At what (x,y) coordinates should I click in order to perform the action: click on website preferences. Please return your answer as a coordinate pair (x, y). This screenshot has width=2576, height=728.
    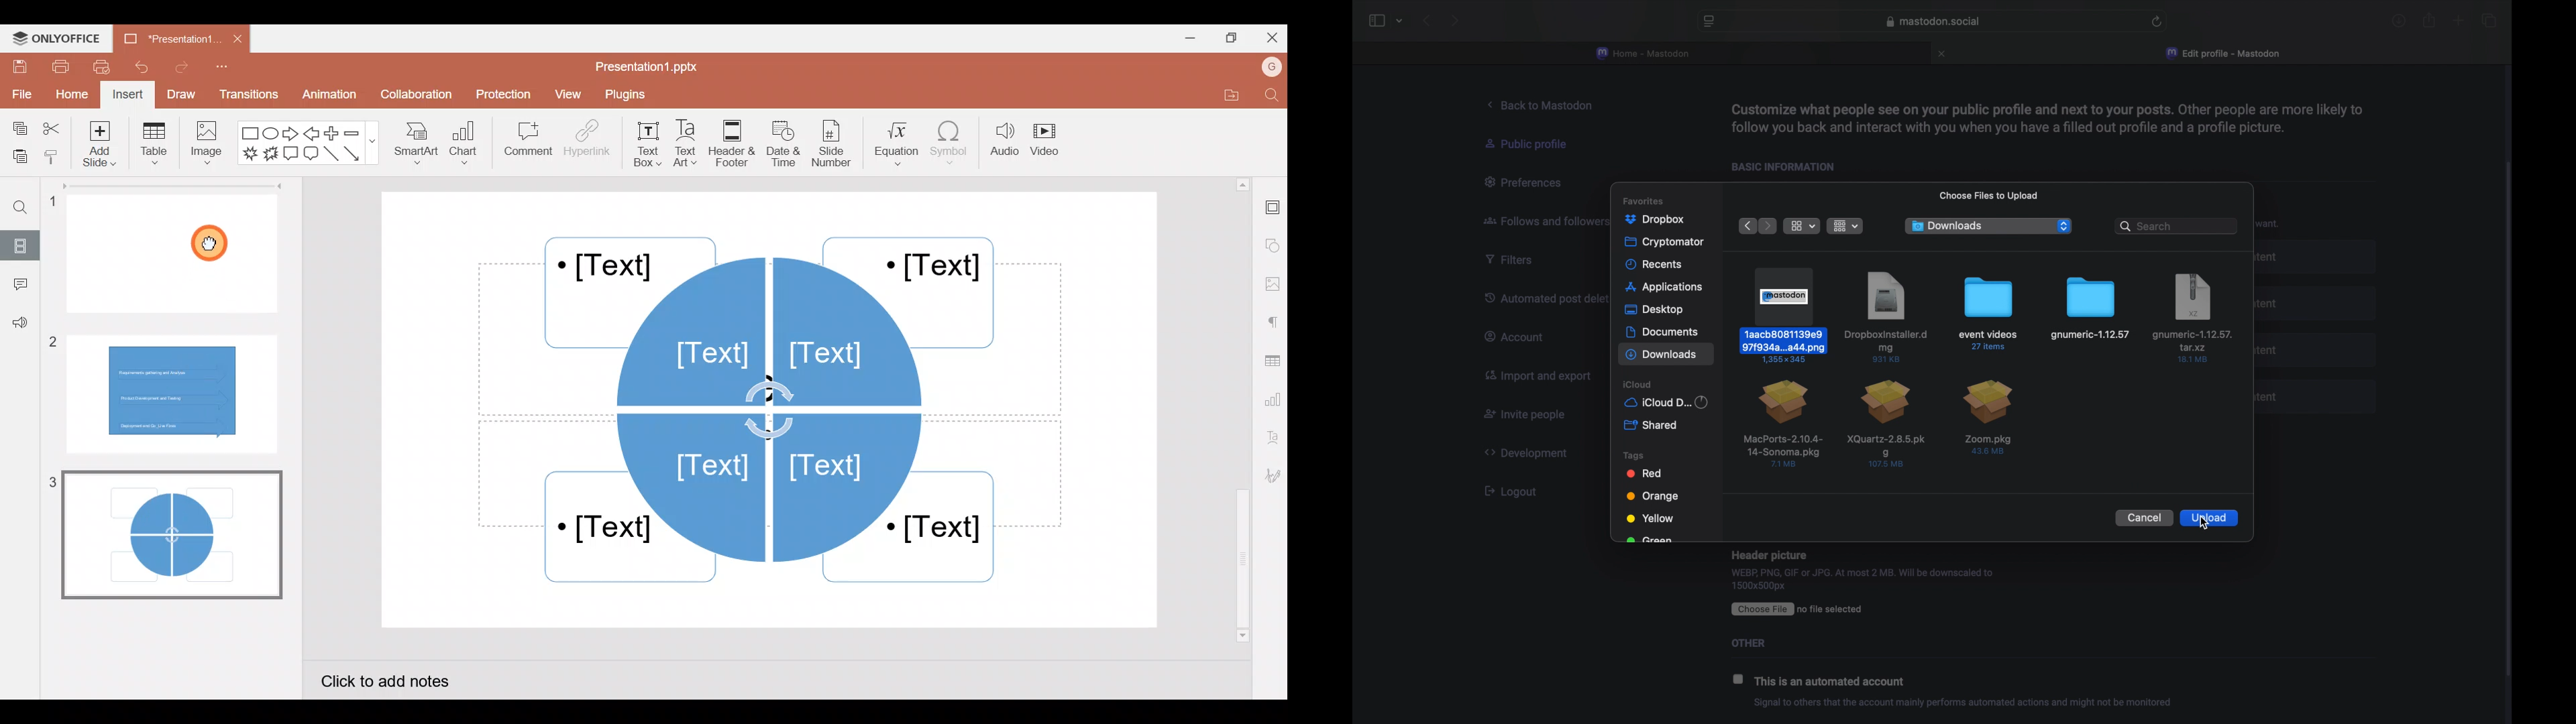
    Looking at the image, I should click on (1708, 22).